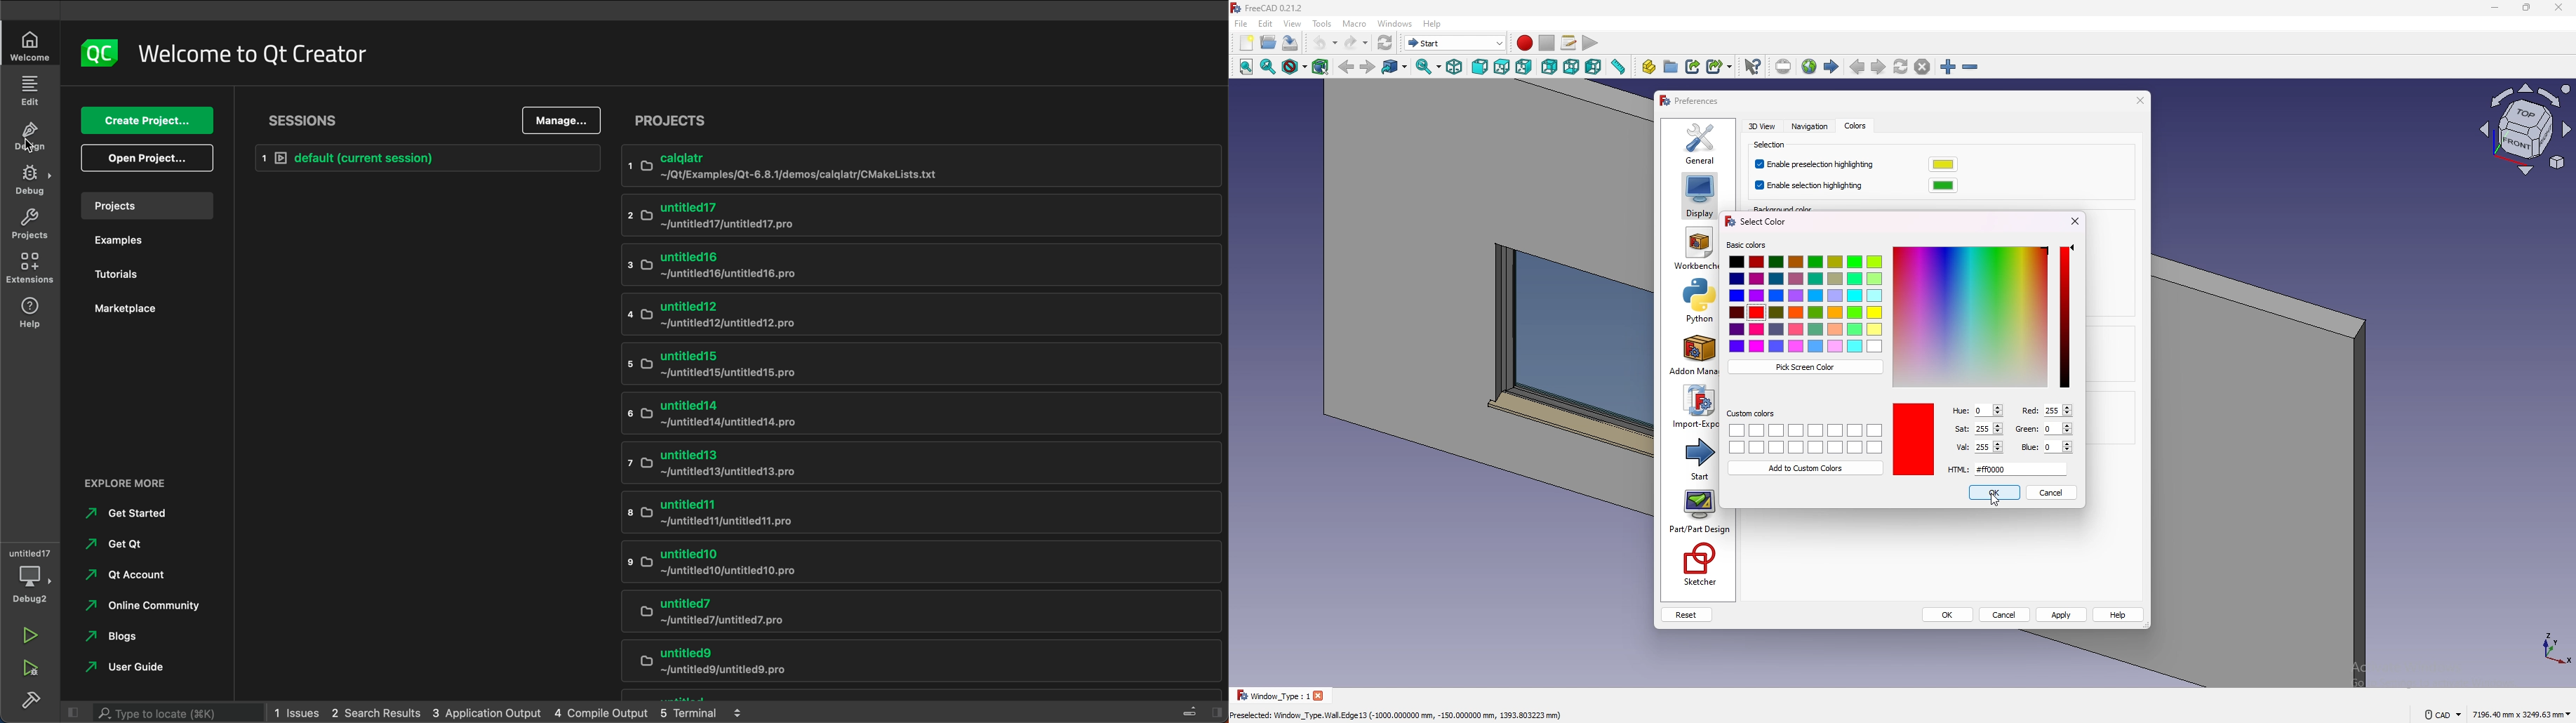 Image resolution: width=2576 pixels, height=728 pixels. I want to click on preferences, so click(1690, 101).